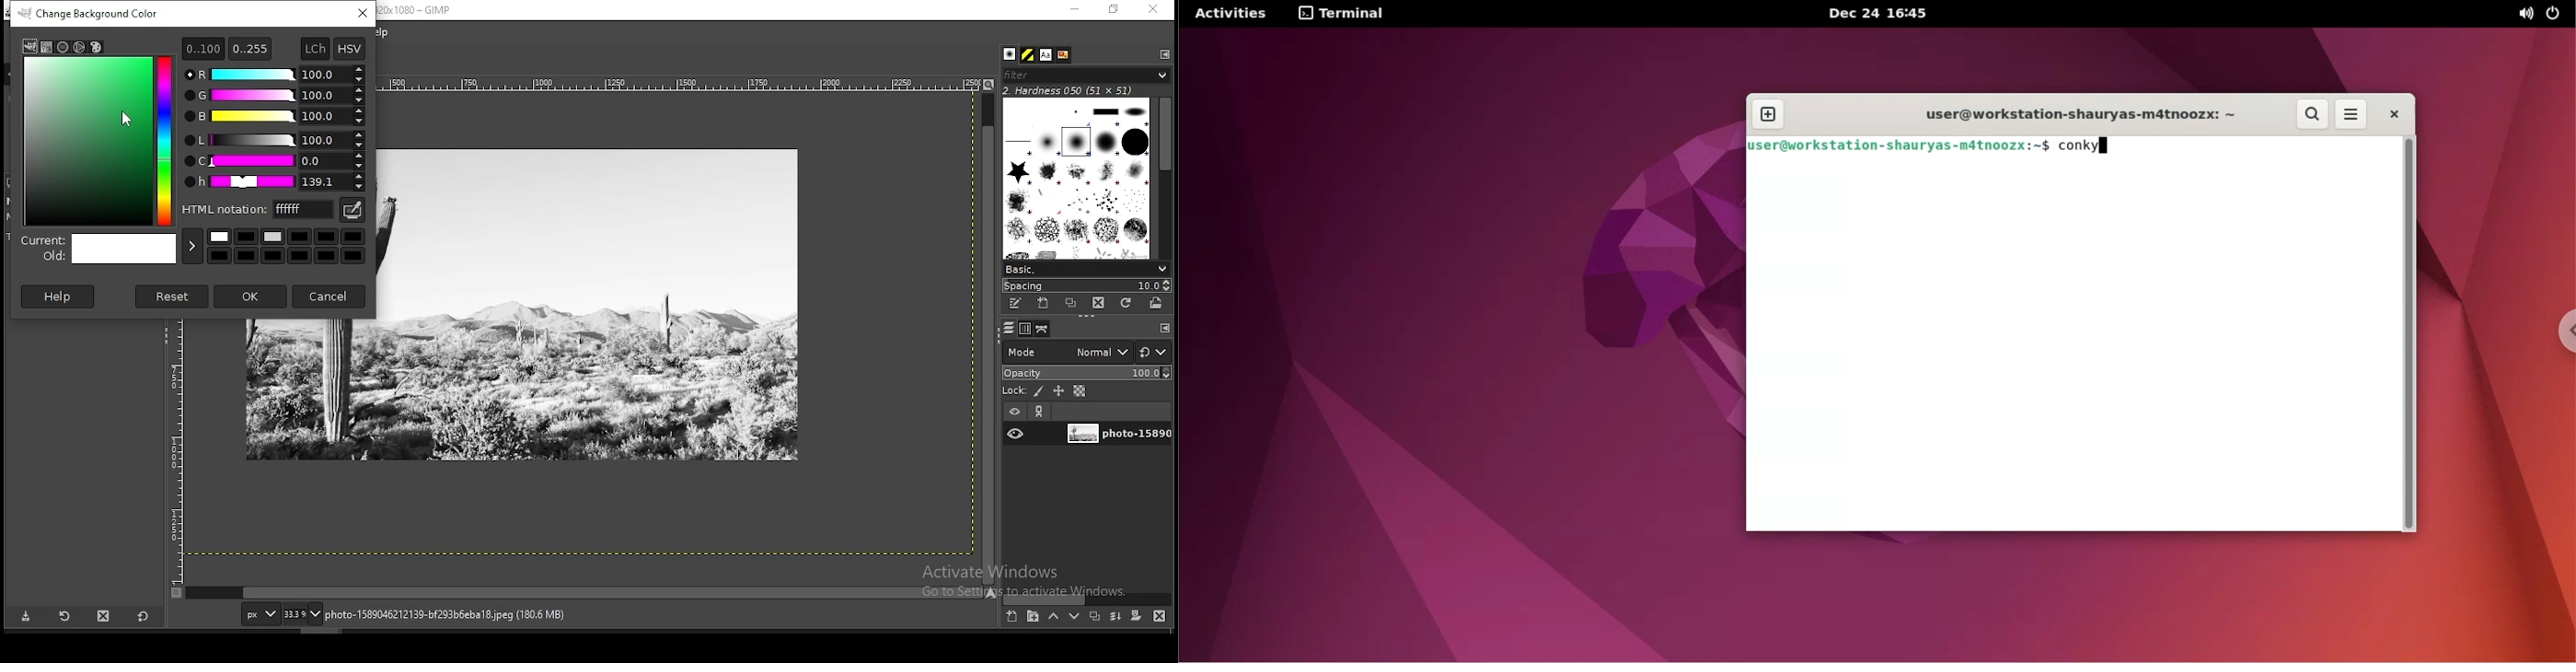 The width and height of the screenshot is (2576, 672). I want to click on fonts, so click(1047, 54).